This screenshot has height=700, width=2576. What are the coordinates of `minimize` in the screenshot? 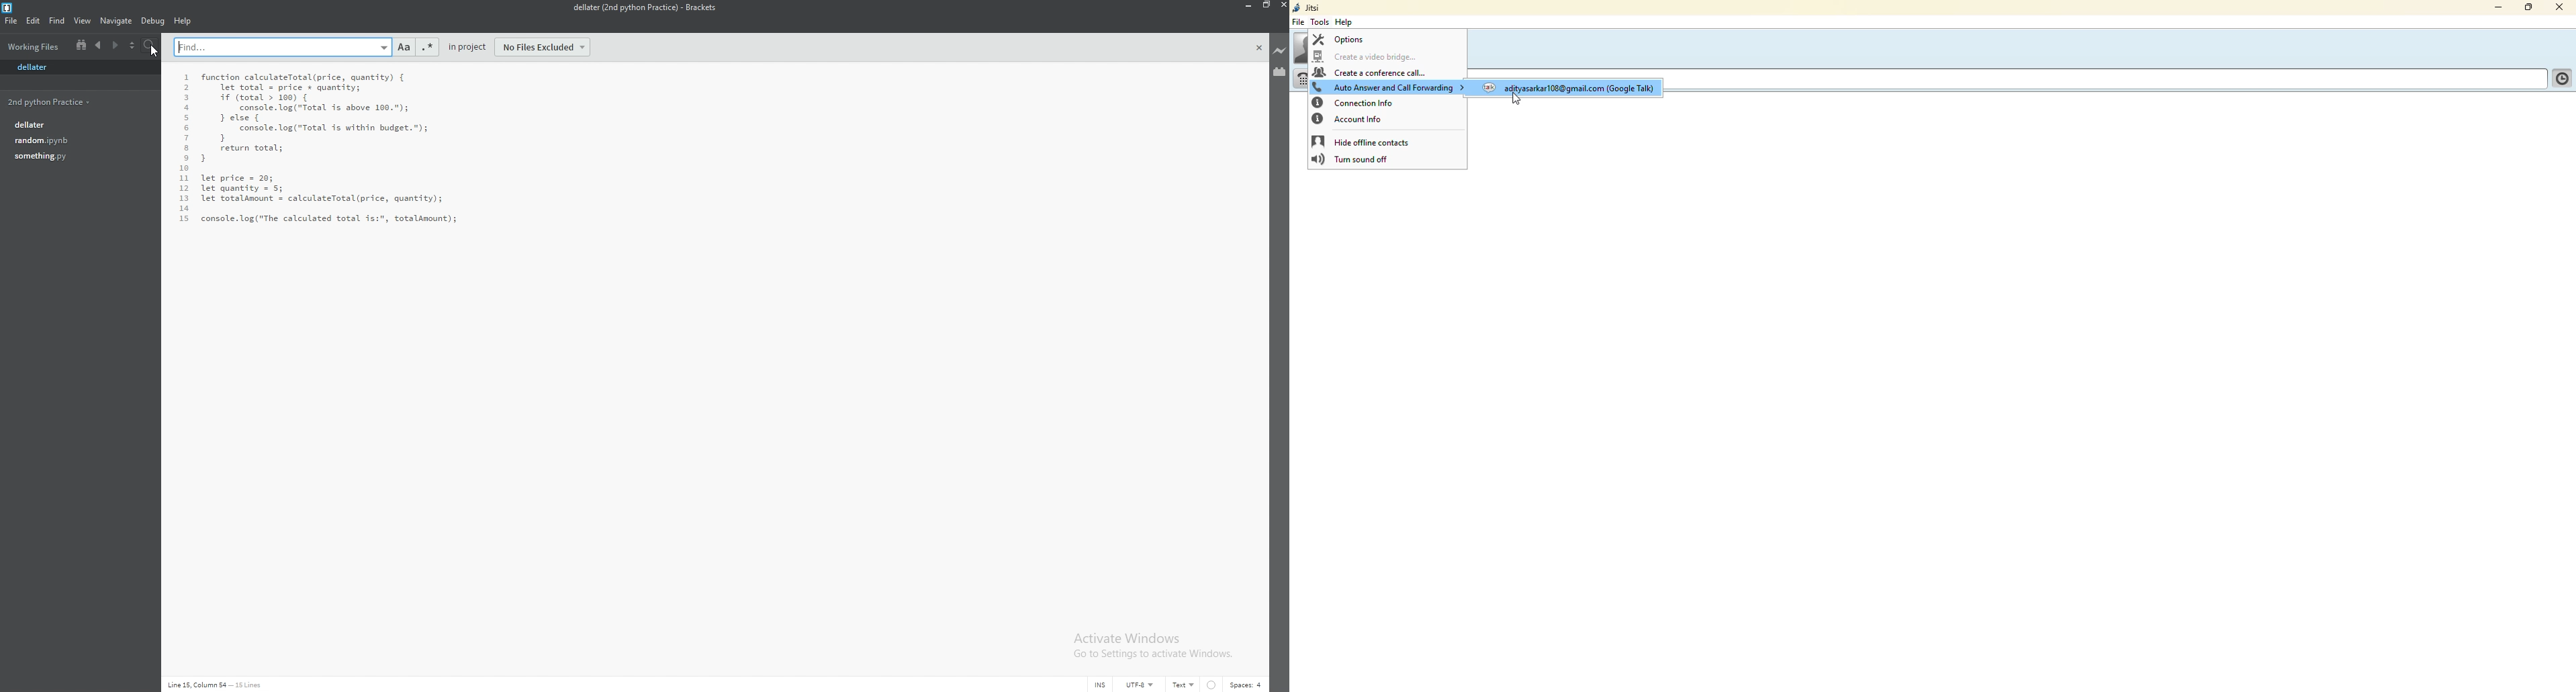 It's located at (1246, 5).